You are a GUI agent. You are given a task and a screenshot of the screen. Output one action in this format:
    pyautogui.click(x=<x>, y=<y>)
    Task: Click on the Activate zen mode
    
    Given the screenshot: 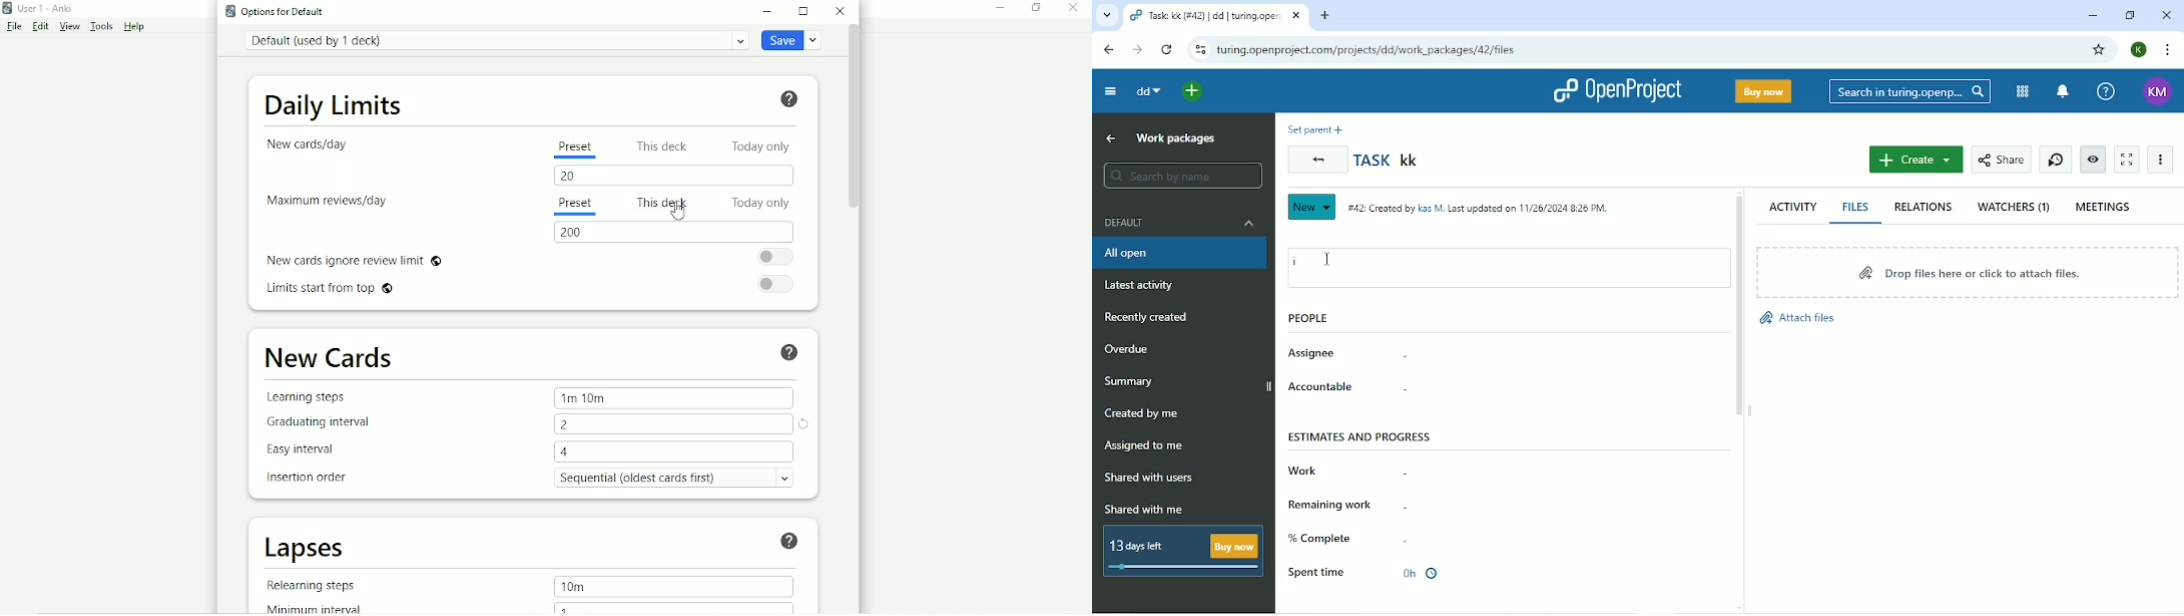 What is the action you would take?
    pyautogui.click(x=2128, y=160)
    